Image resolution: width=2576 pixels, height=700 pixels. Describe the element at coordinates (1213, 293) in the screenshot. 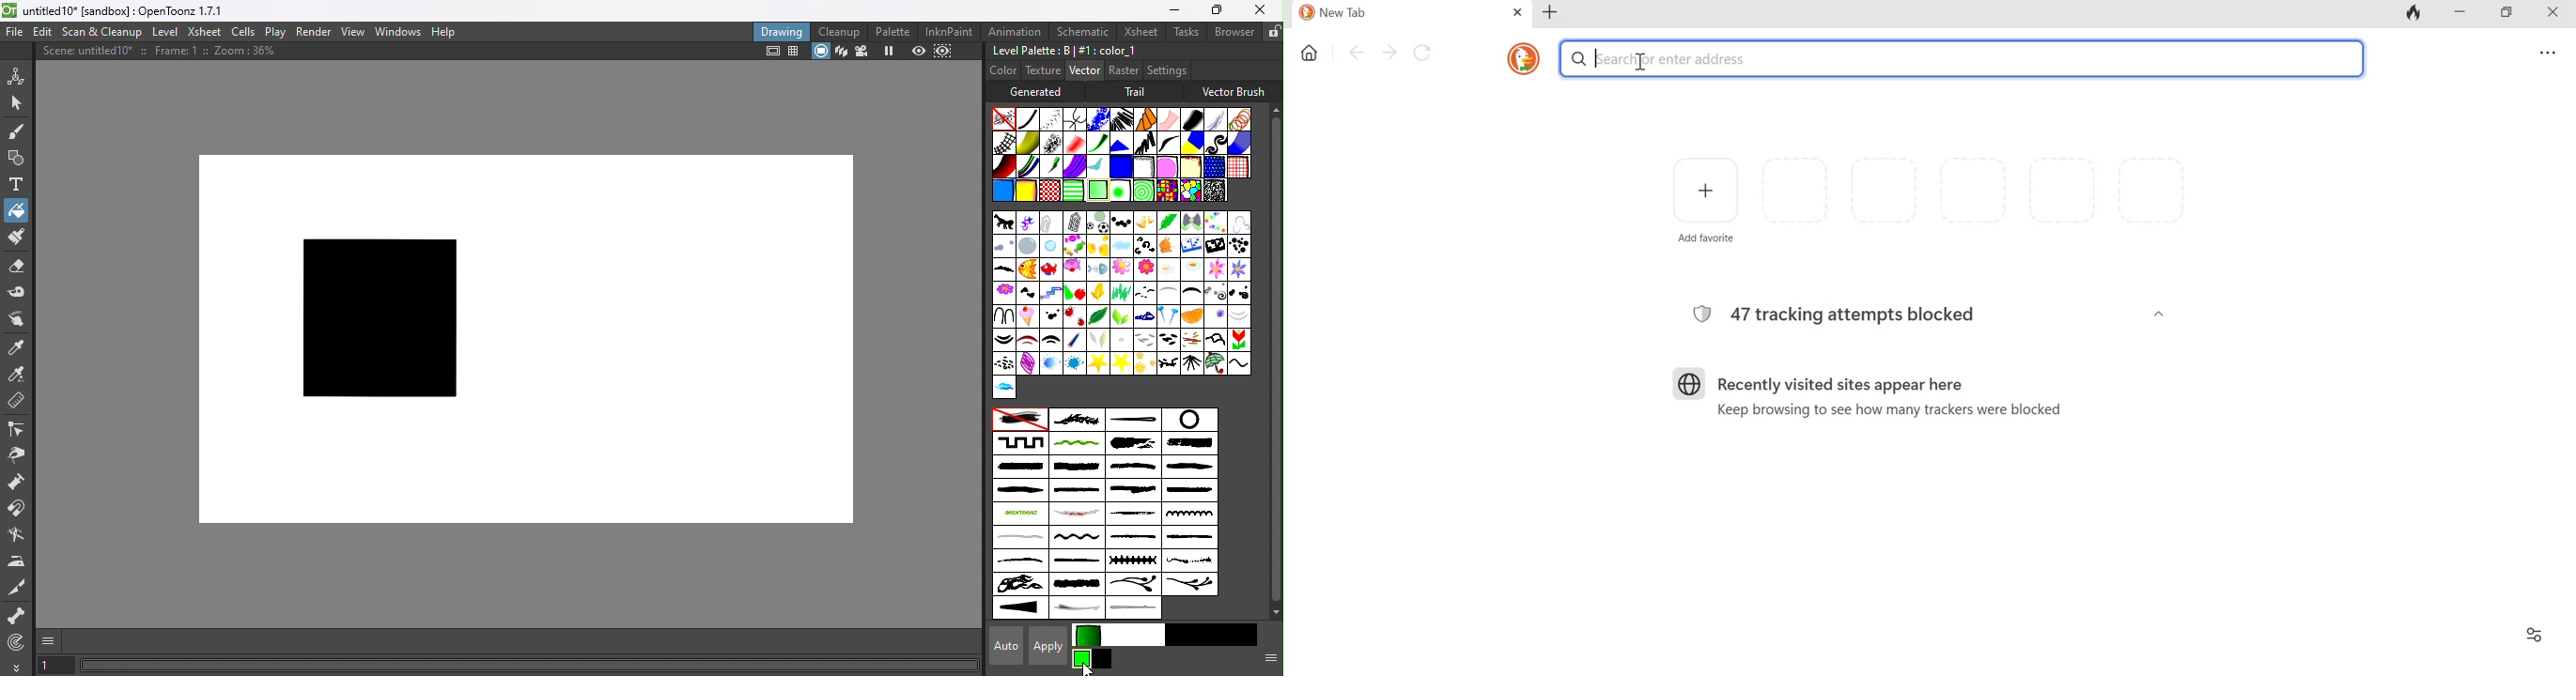

I see `hedge` at that location.